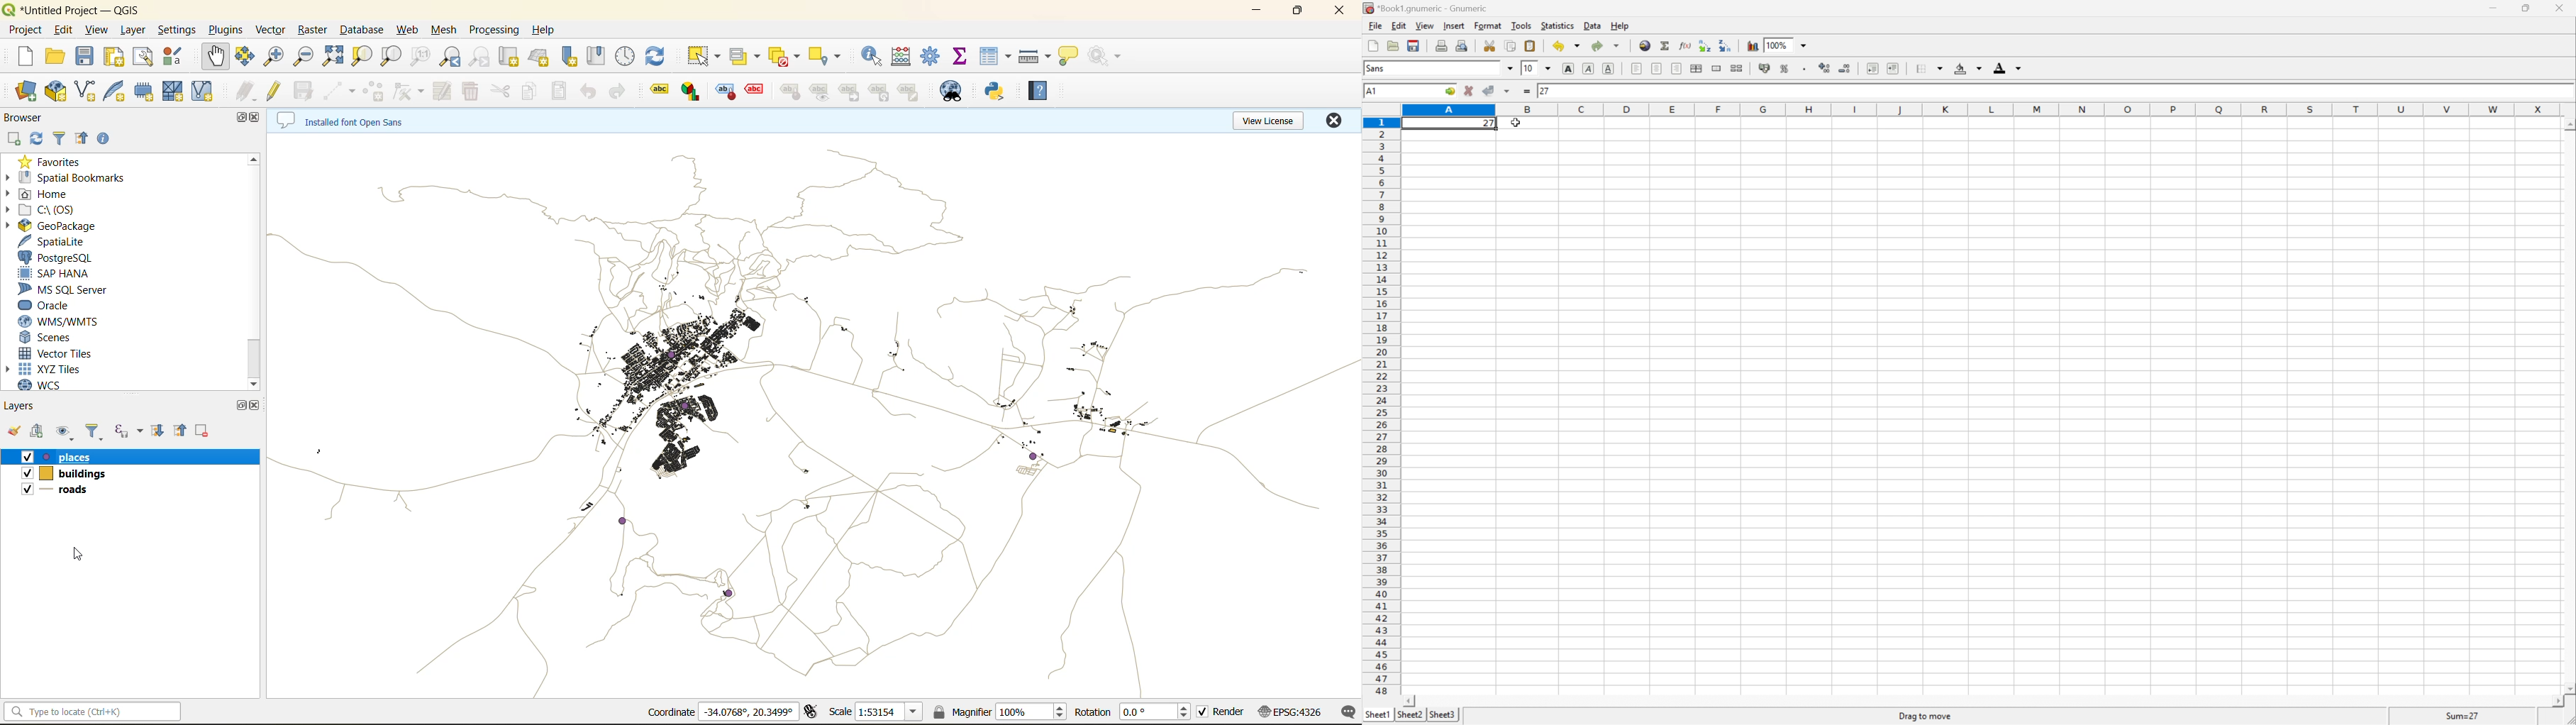 The width and height of the screenshot is (2576, 728). Describe the element at coordinates (1375, 25) in the screenshot. I see `File` at that location.